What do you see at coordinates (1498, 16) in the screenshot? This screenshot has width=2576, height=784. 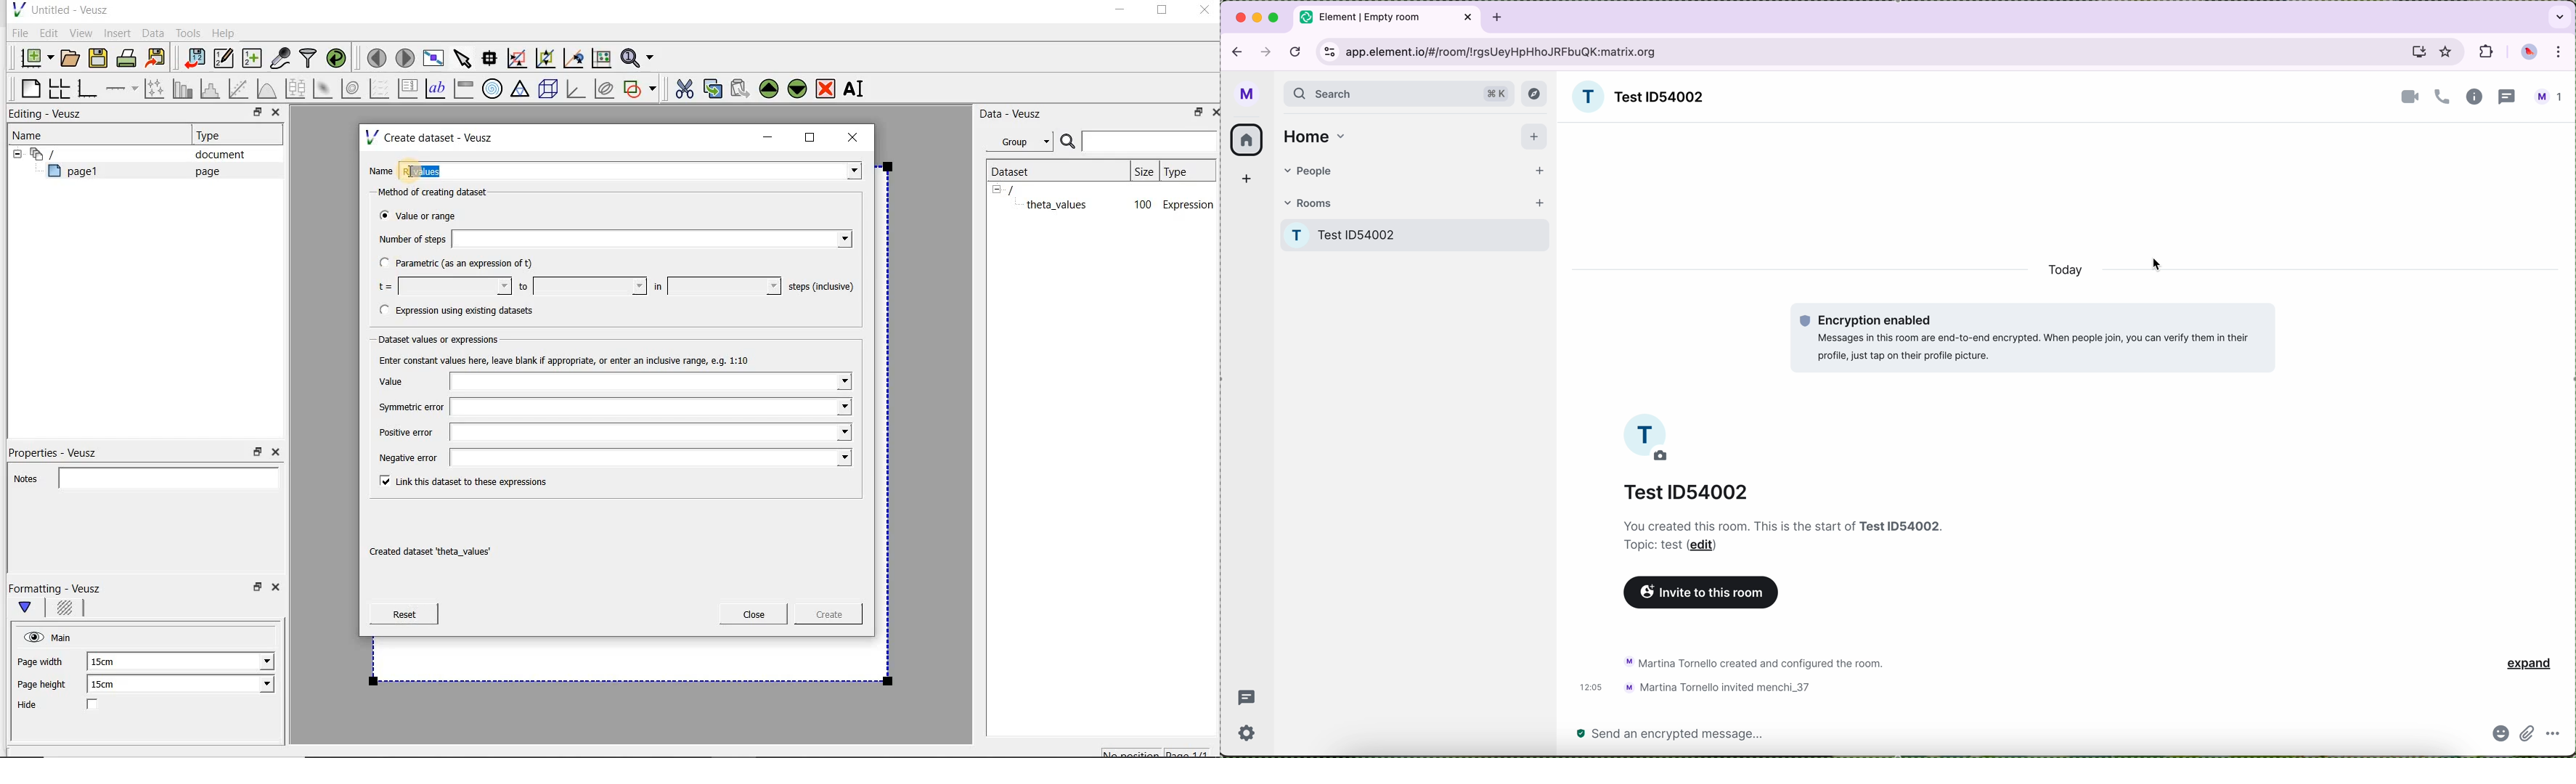 I see `tab` at bounding box center [1498, 16].